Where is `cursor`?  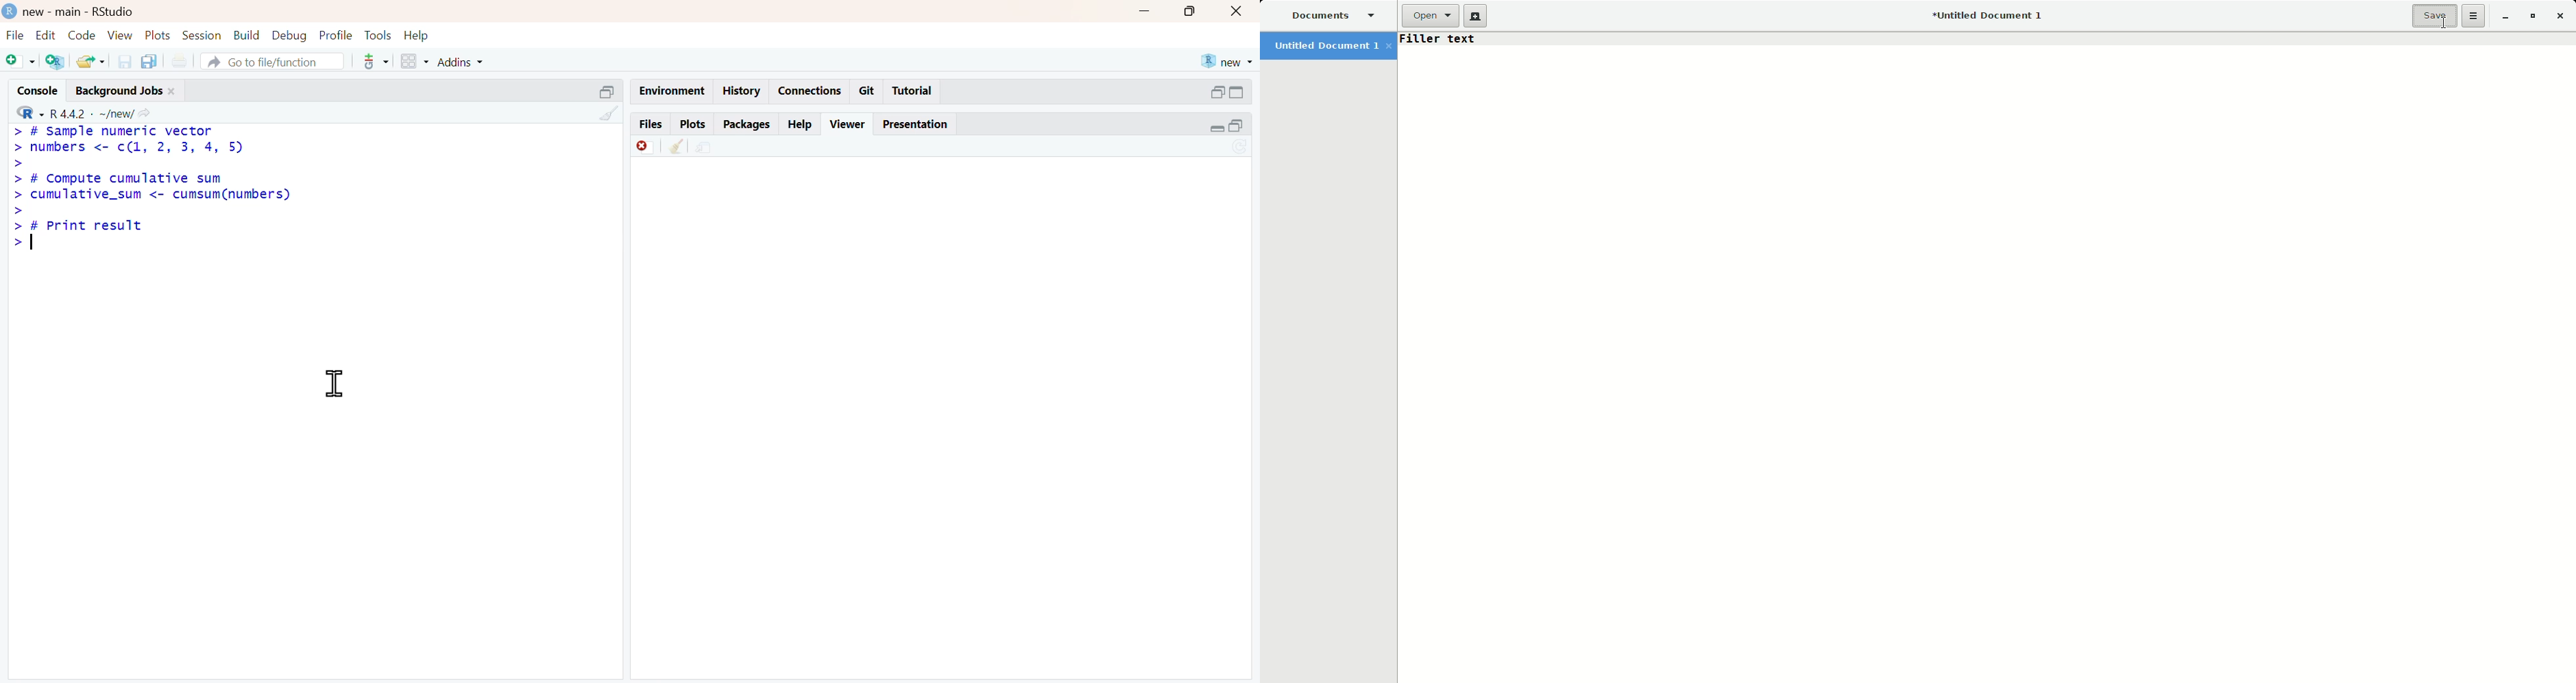 cursor is located at coordinates (336, 383).